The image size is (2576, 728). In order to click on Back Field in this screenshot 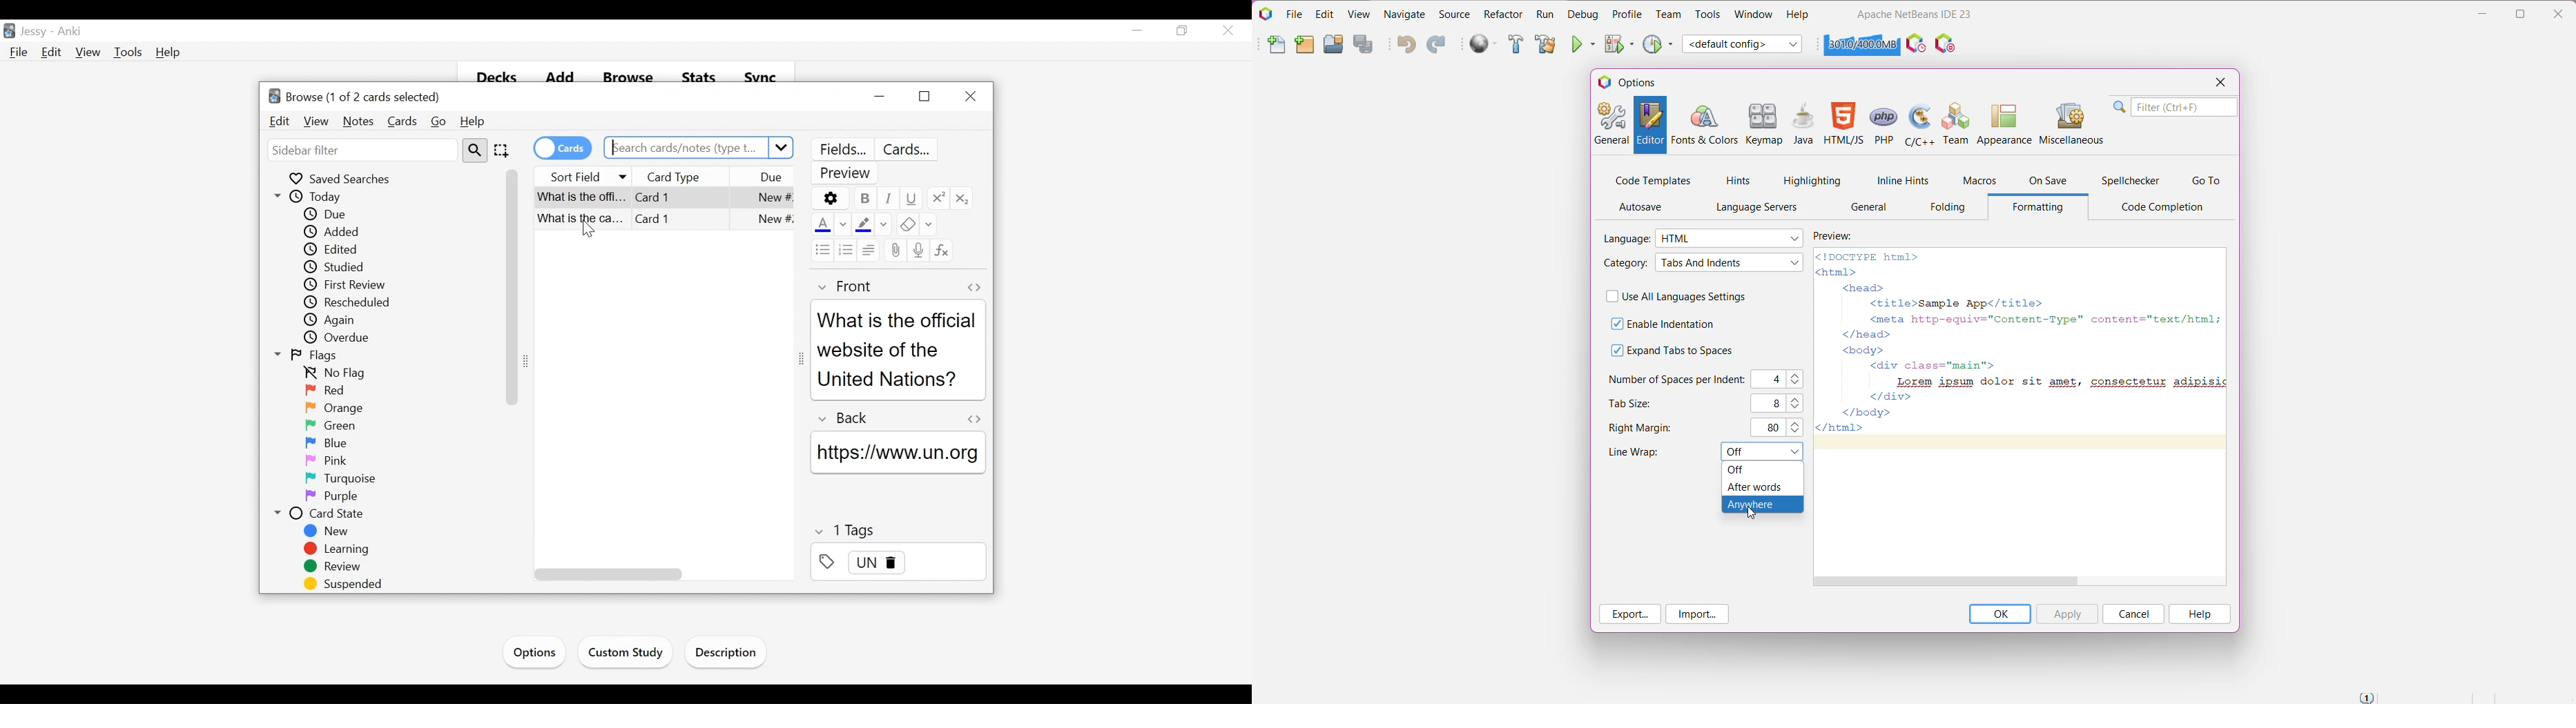, I will do `click(901, 454)`.